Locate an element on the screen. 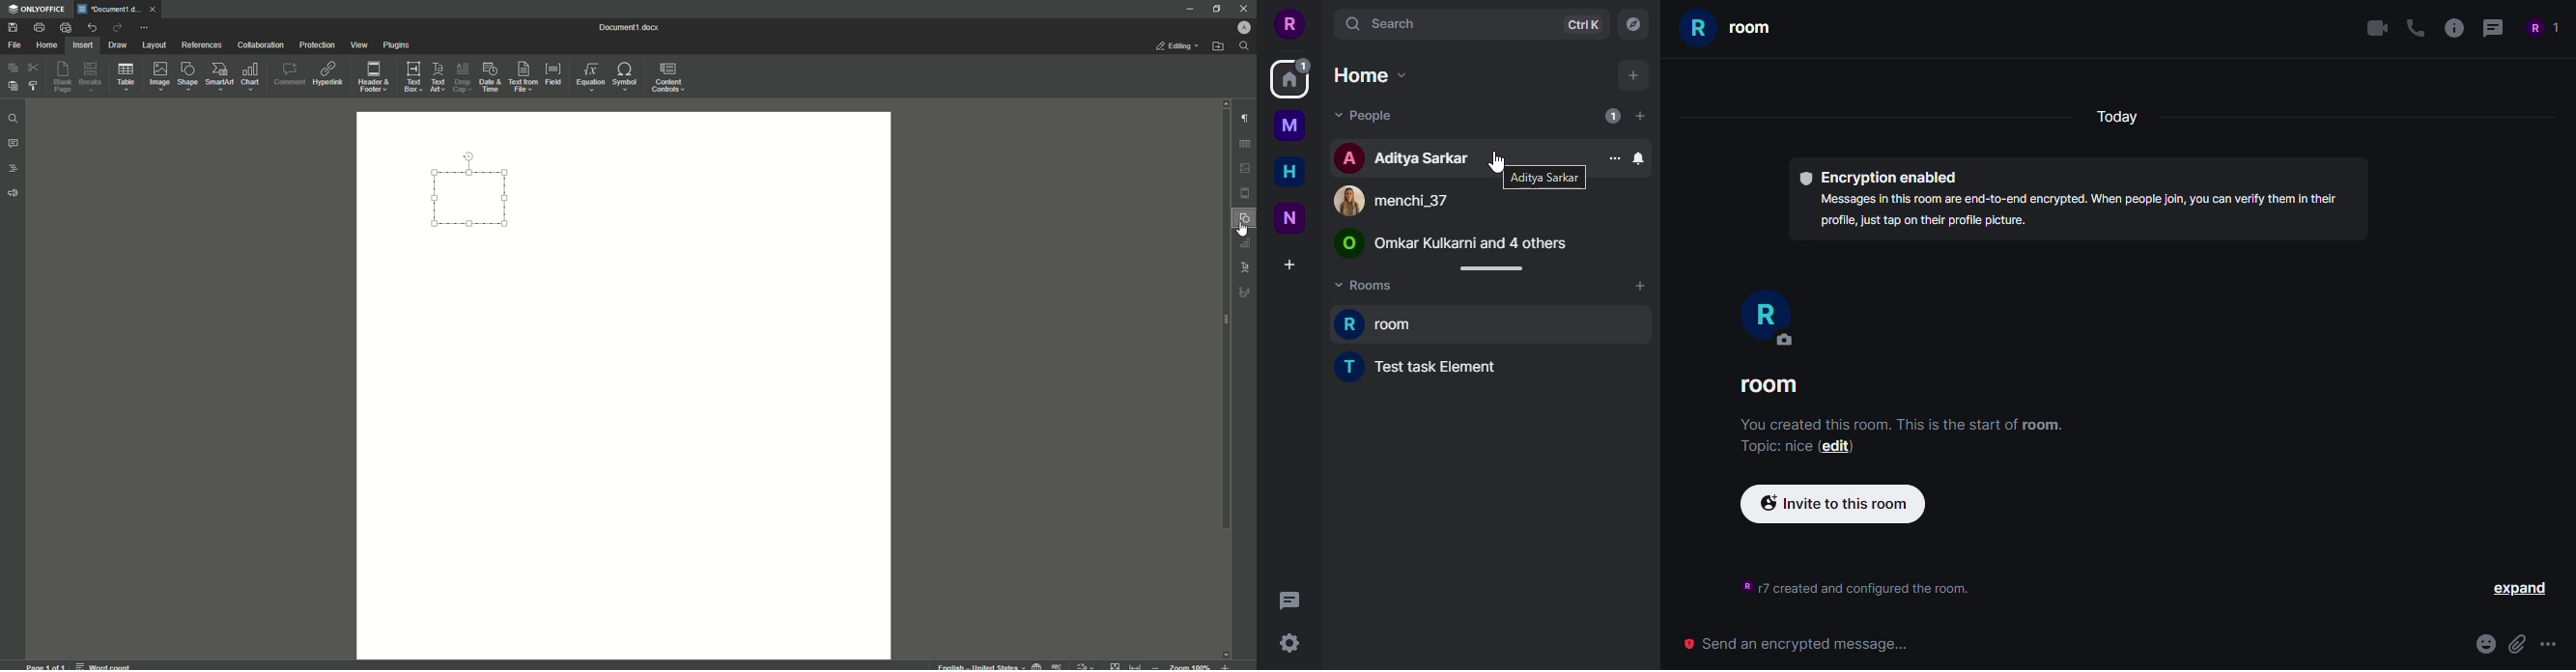 Image resolution: width=2576 pixels, height=672 pixels. encryption enabled is located at coordinates (1879, 177).